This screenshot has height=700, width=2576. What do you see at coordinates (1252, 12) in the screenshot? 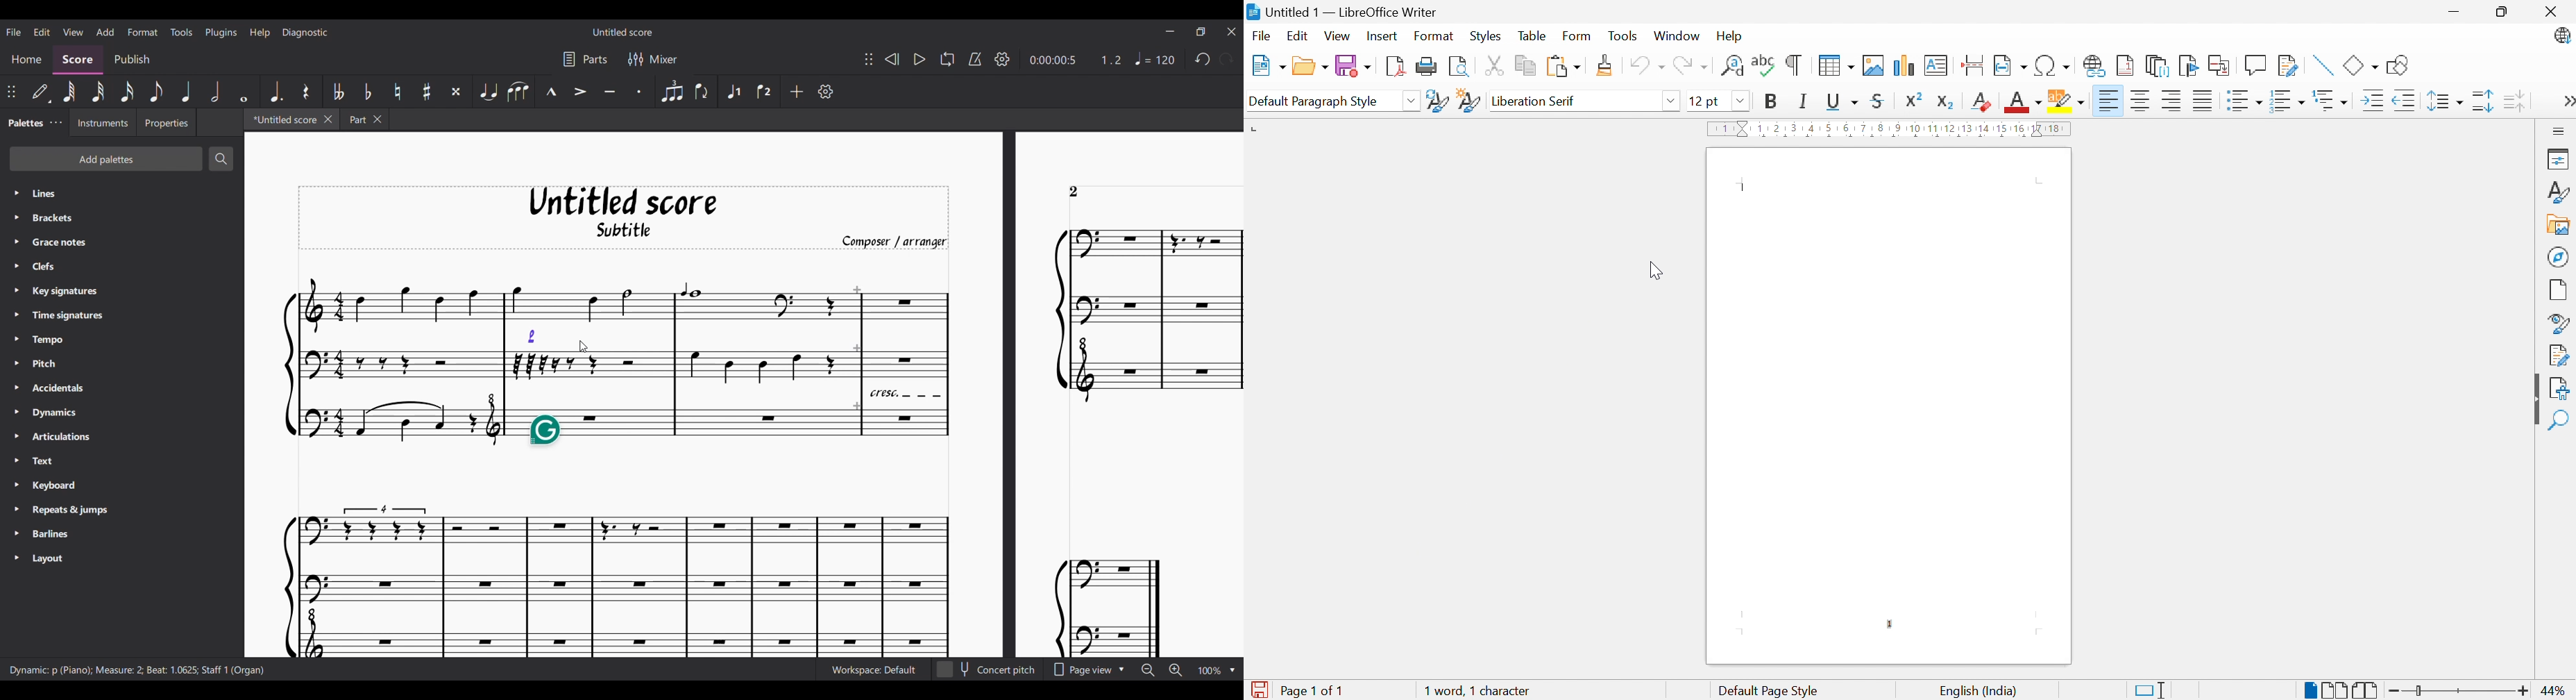
I see `libreoffice writer logo` at bounding box center [1252, 12].